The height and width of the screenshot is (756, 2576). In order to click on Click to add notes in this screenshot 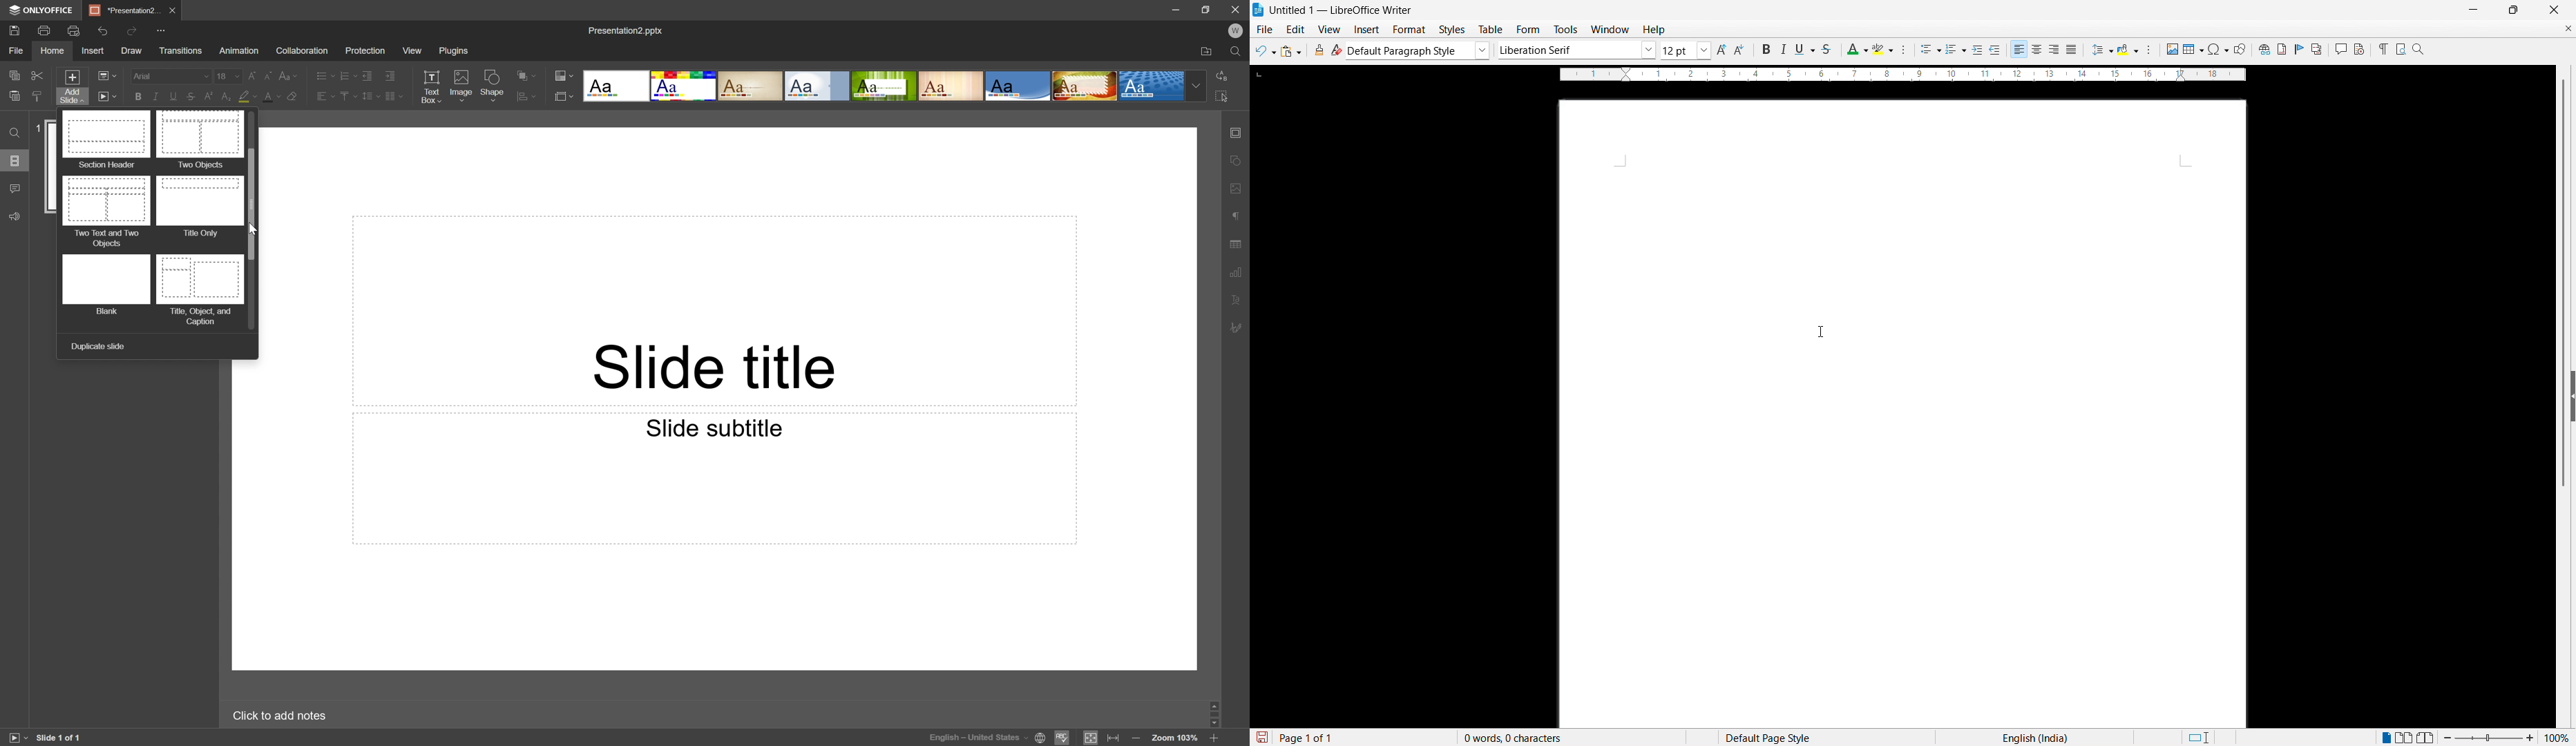, I will do `click(286, 714)`.